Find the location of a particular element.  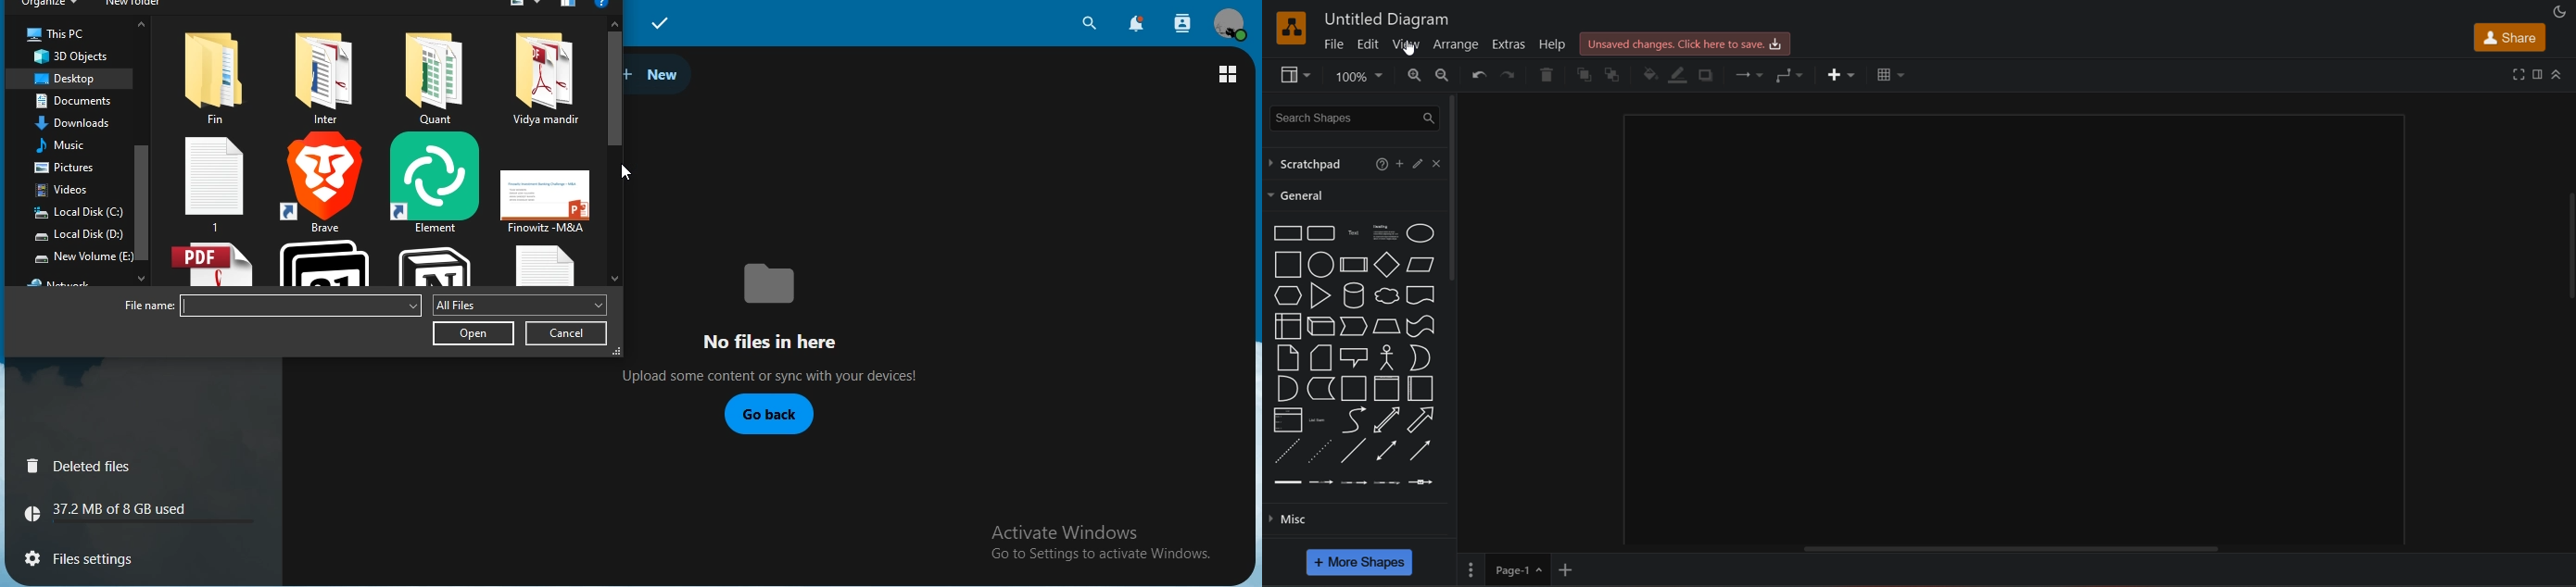

waypoints is located at coordinates (1789, 75).